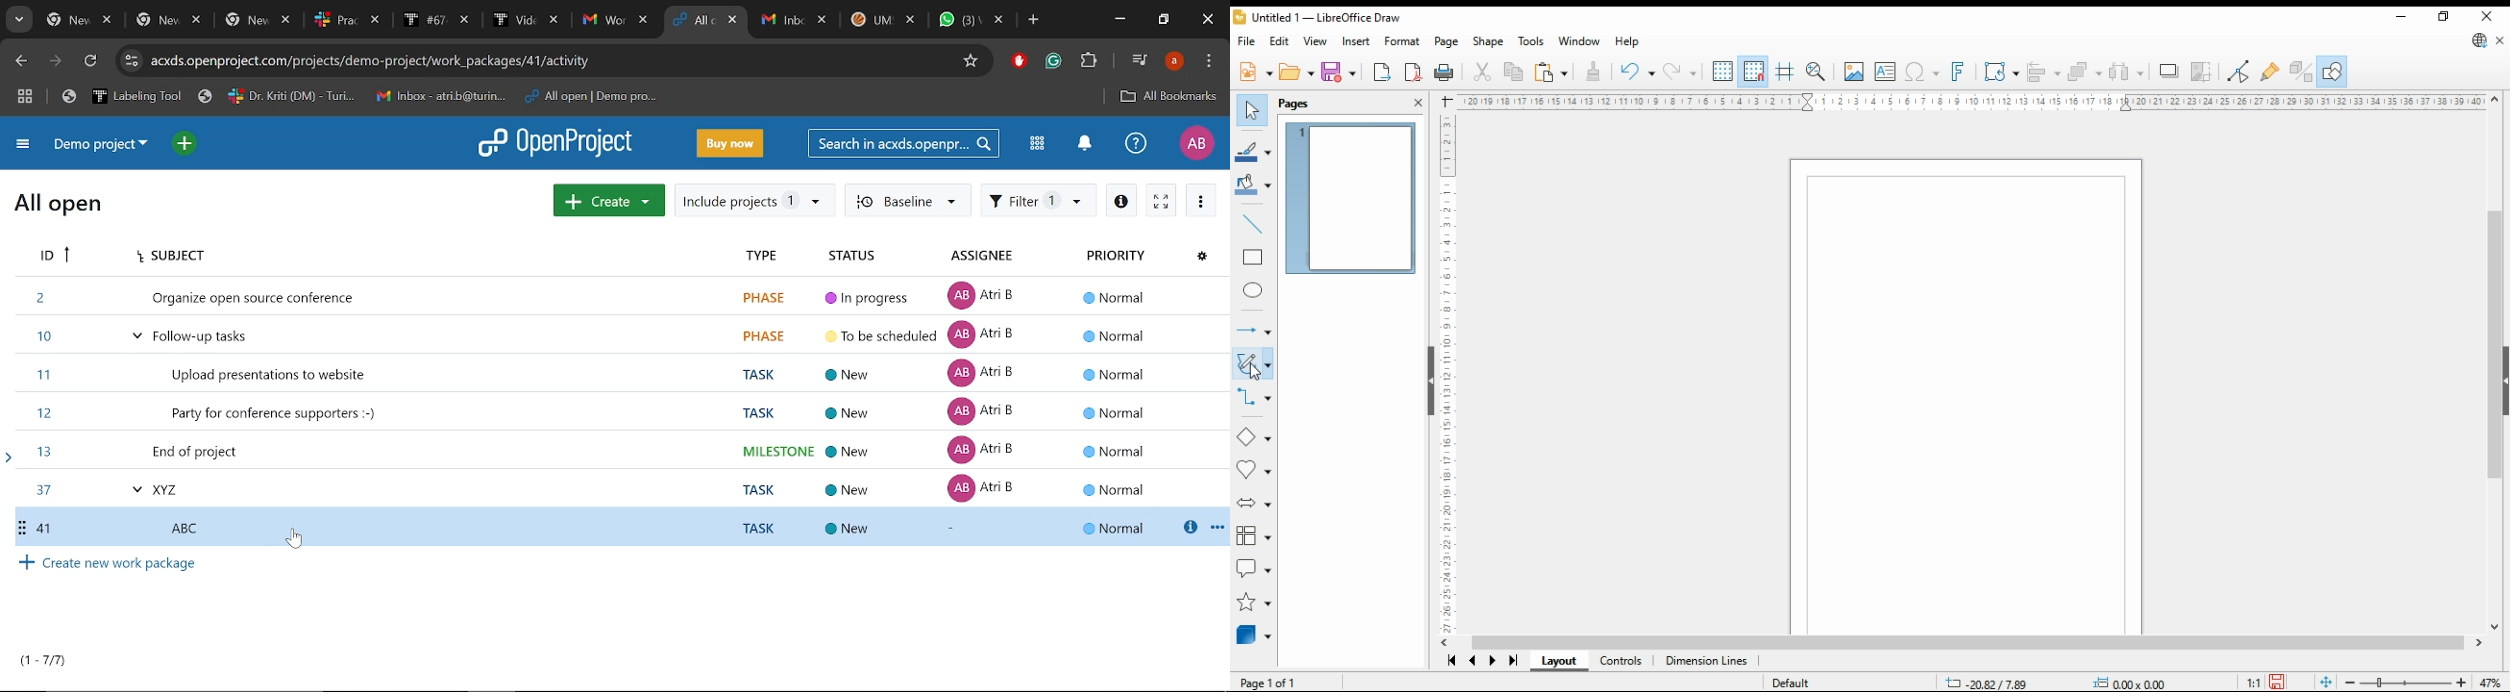  Describe the element at coordinates (1492, 661) in the screenshot. I see `next page` at that location.